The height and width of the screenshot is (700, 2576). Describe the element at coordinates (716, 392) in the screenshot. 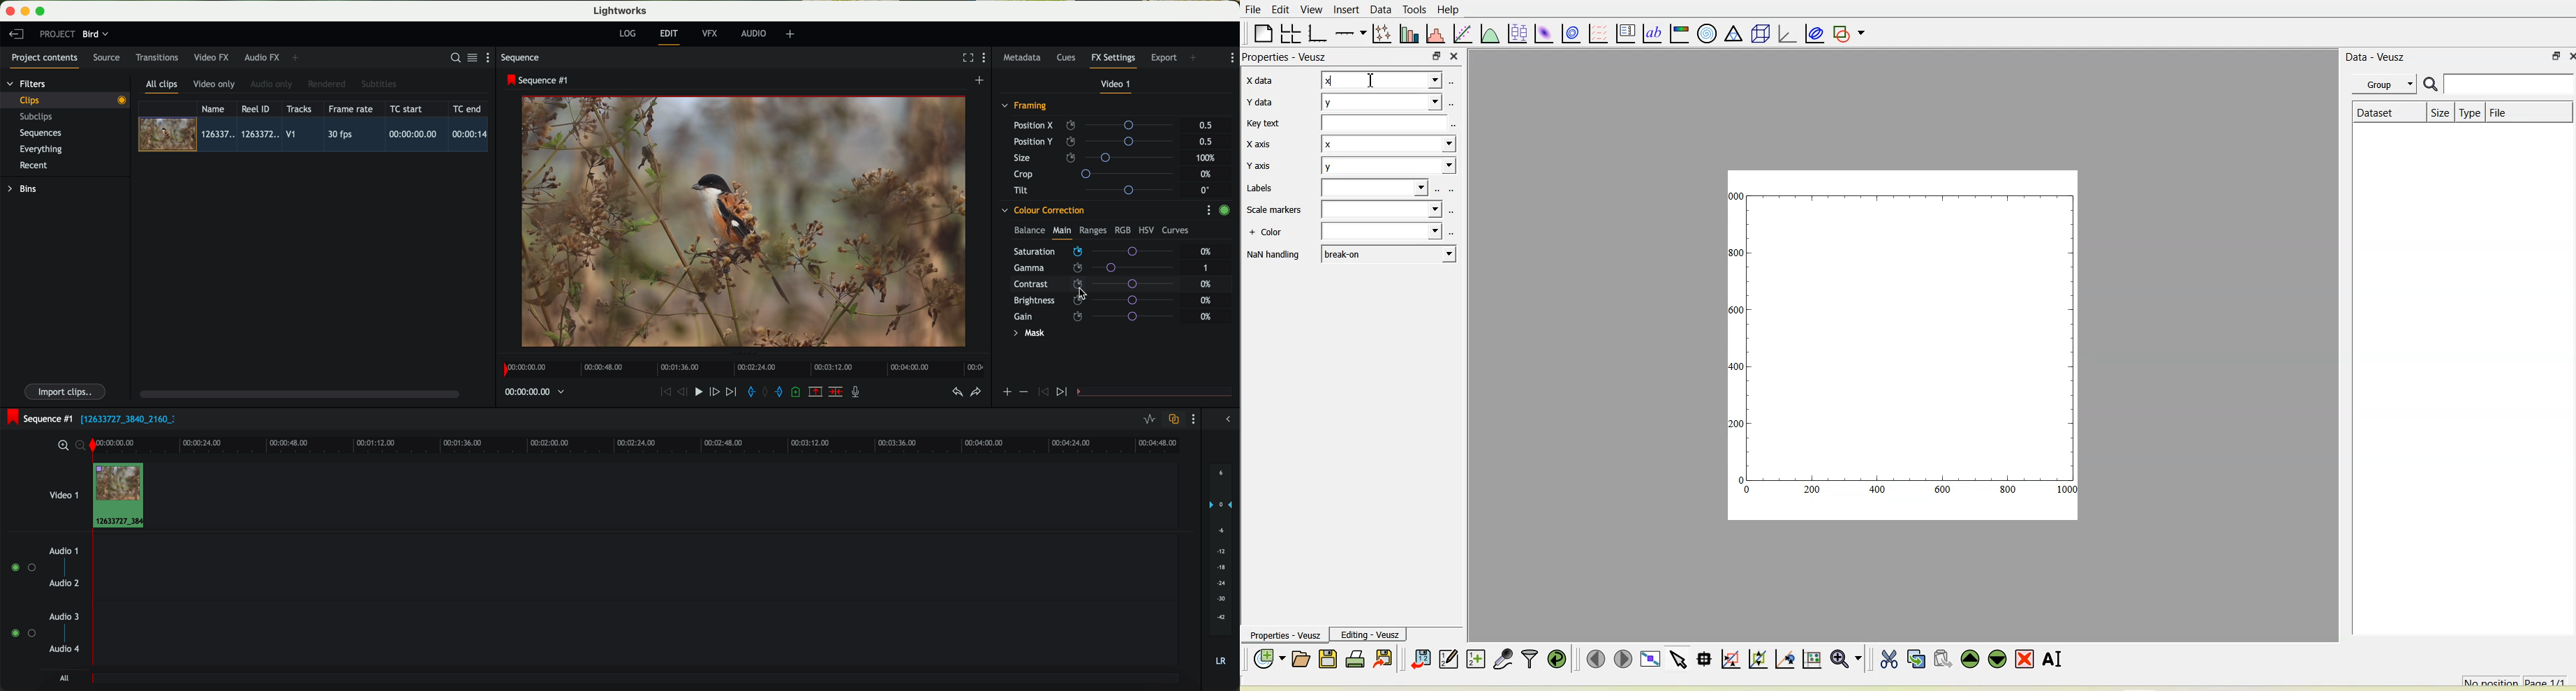

I see `nudge one frame foward` at that location.